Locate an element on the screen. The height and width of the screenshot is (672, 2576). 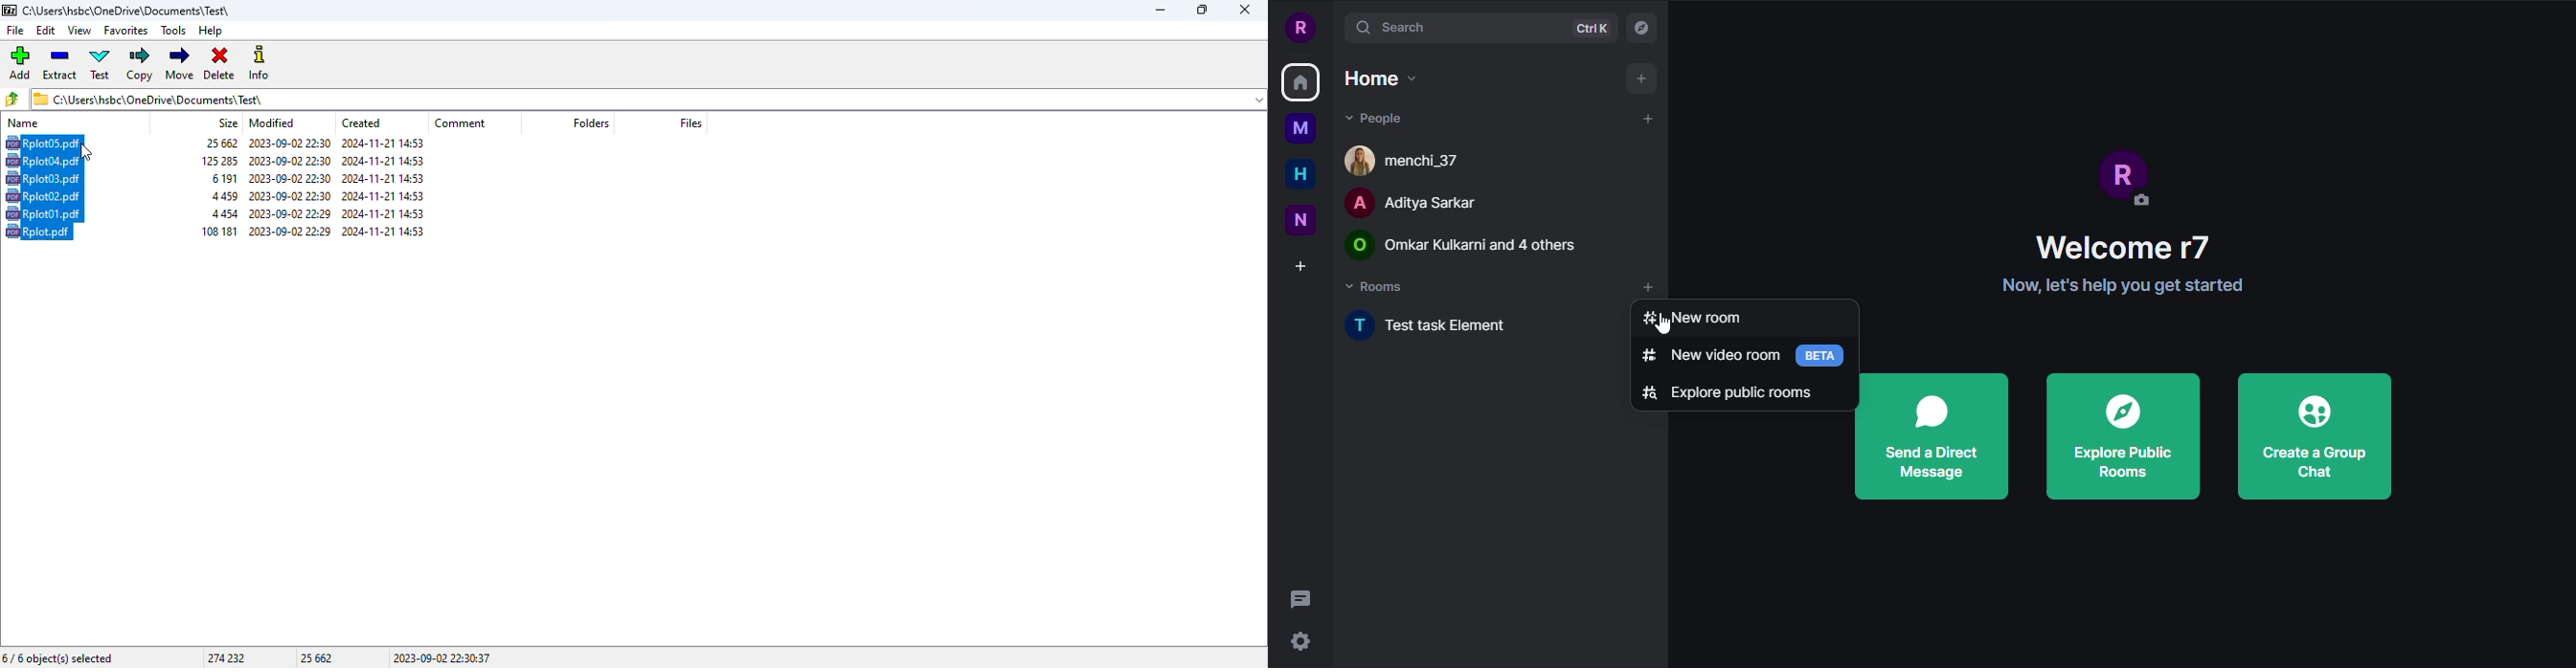
rplot01 is located at coordinates (44, 213).